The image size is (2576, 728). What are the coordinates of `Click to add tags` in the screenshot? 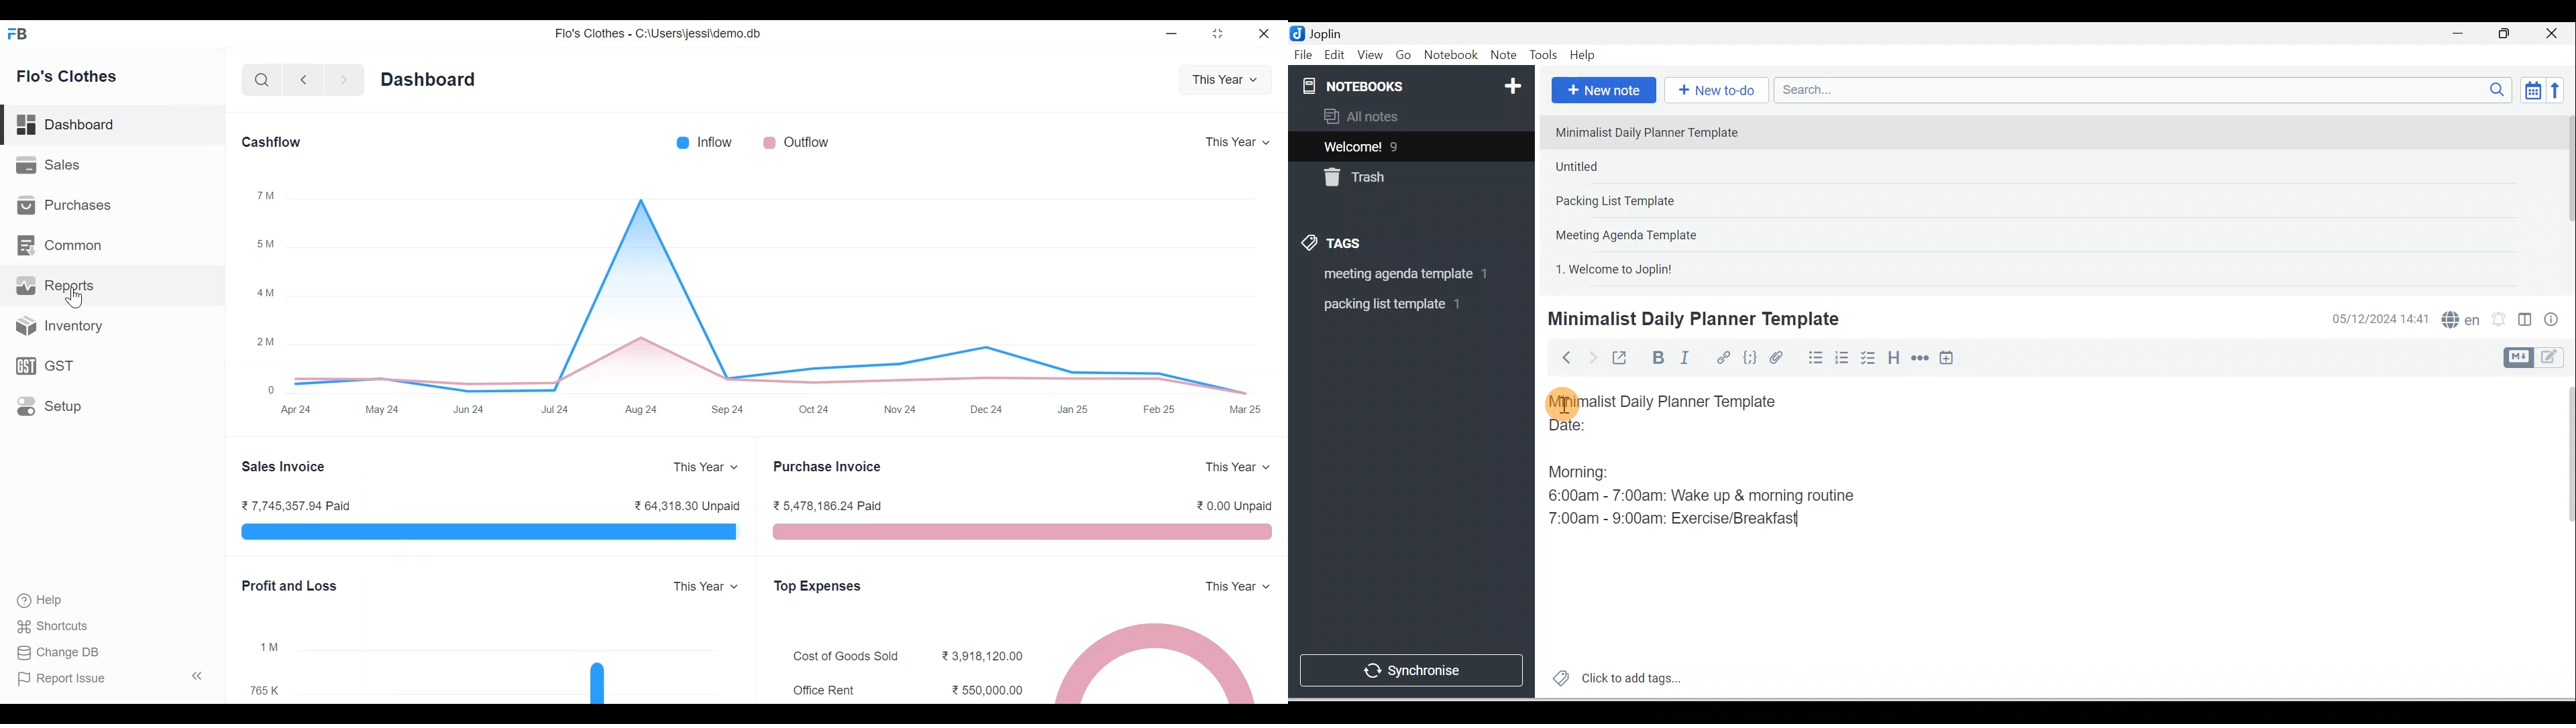 It's located at (1611, 676).